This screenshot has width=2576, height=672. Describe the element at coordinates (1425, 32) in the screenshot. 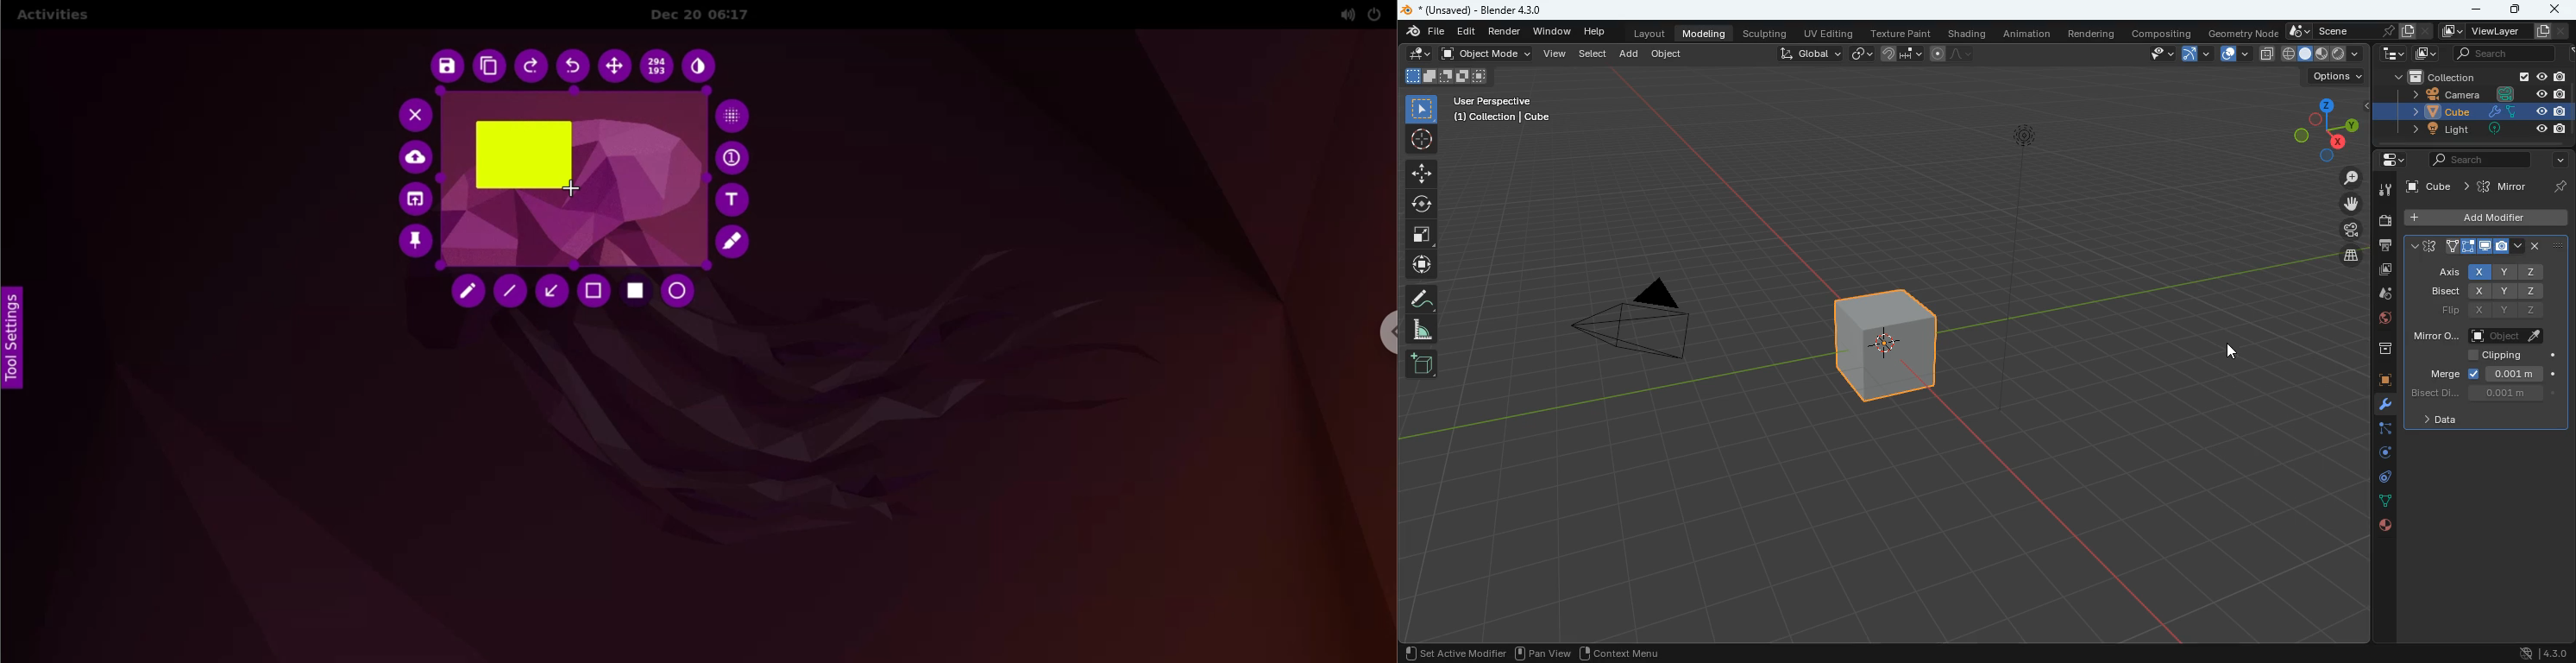

I see `file` at that location.